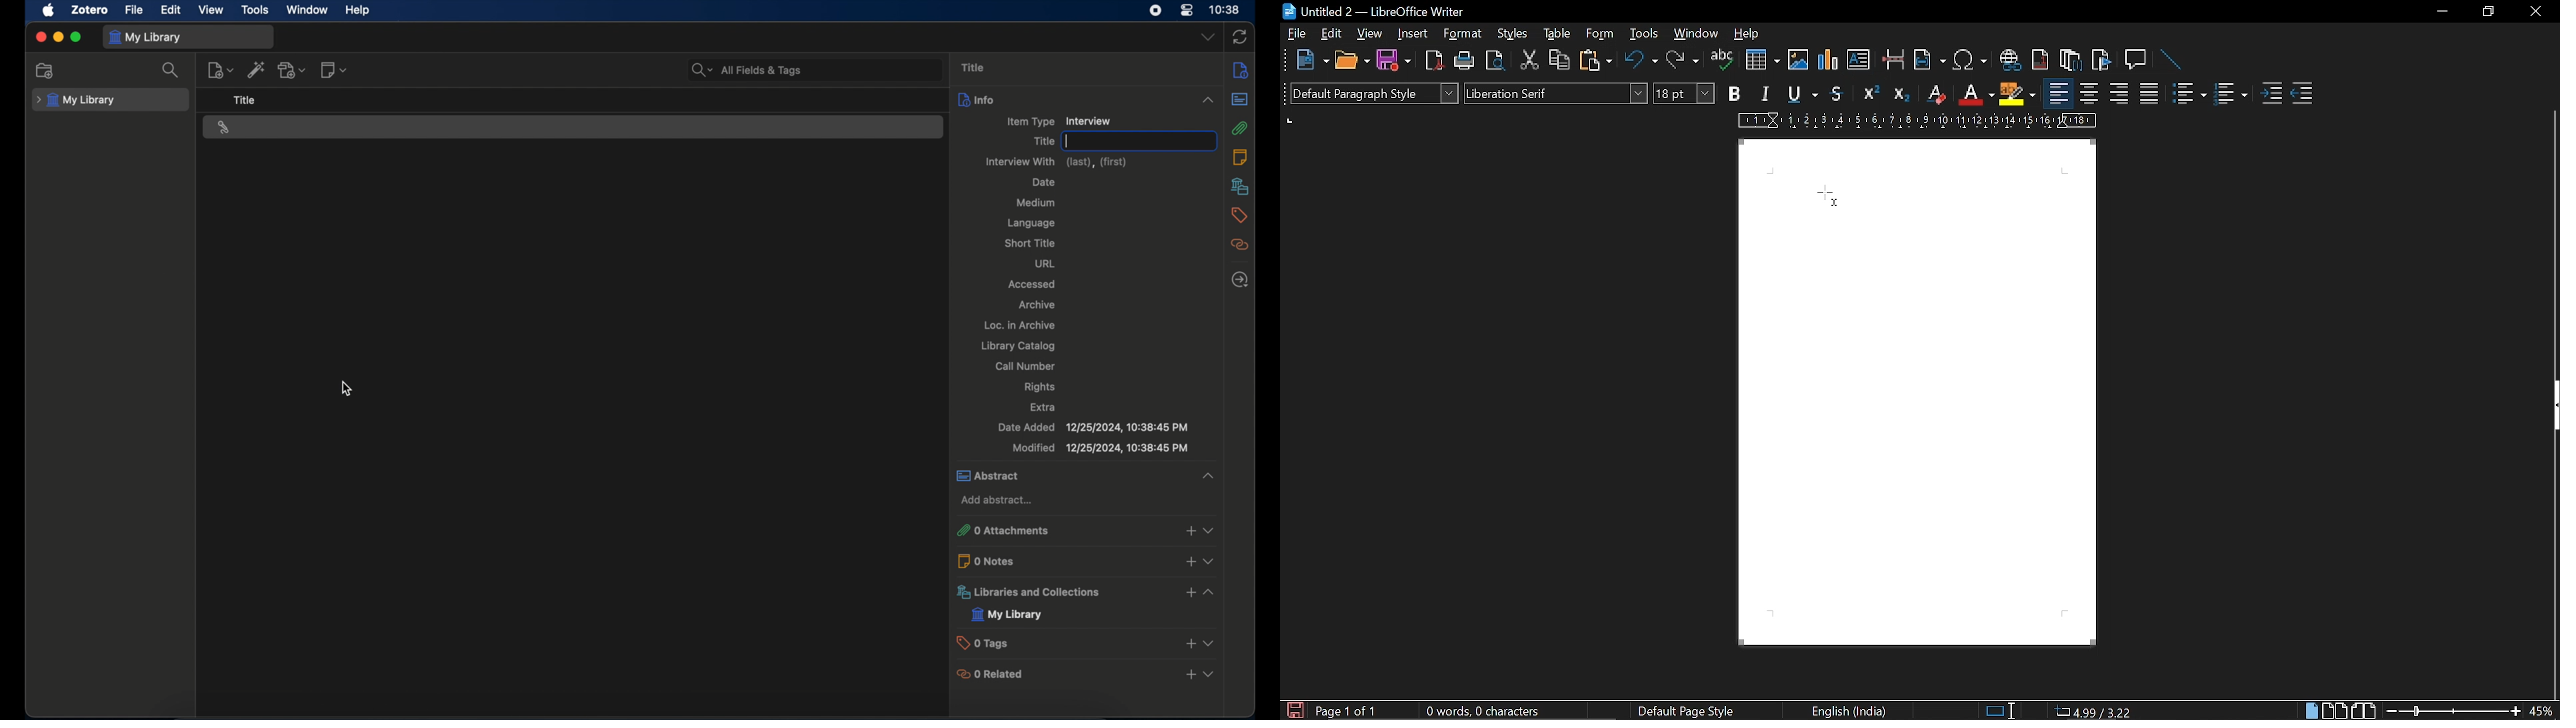 The height and width of the screenshot is (728, 2576). I want to click on interview with, so click(1062, 161).